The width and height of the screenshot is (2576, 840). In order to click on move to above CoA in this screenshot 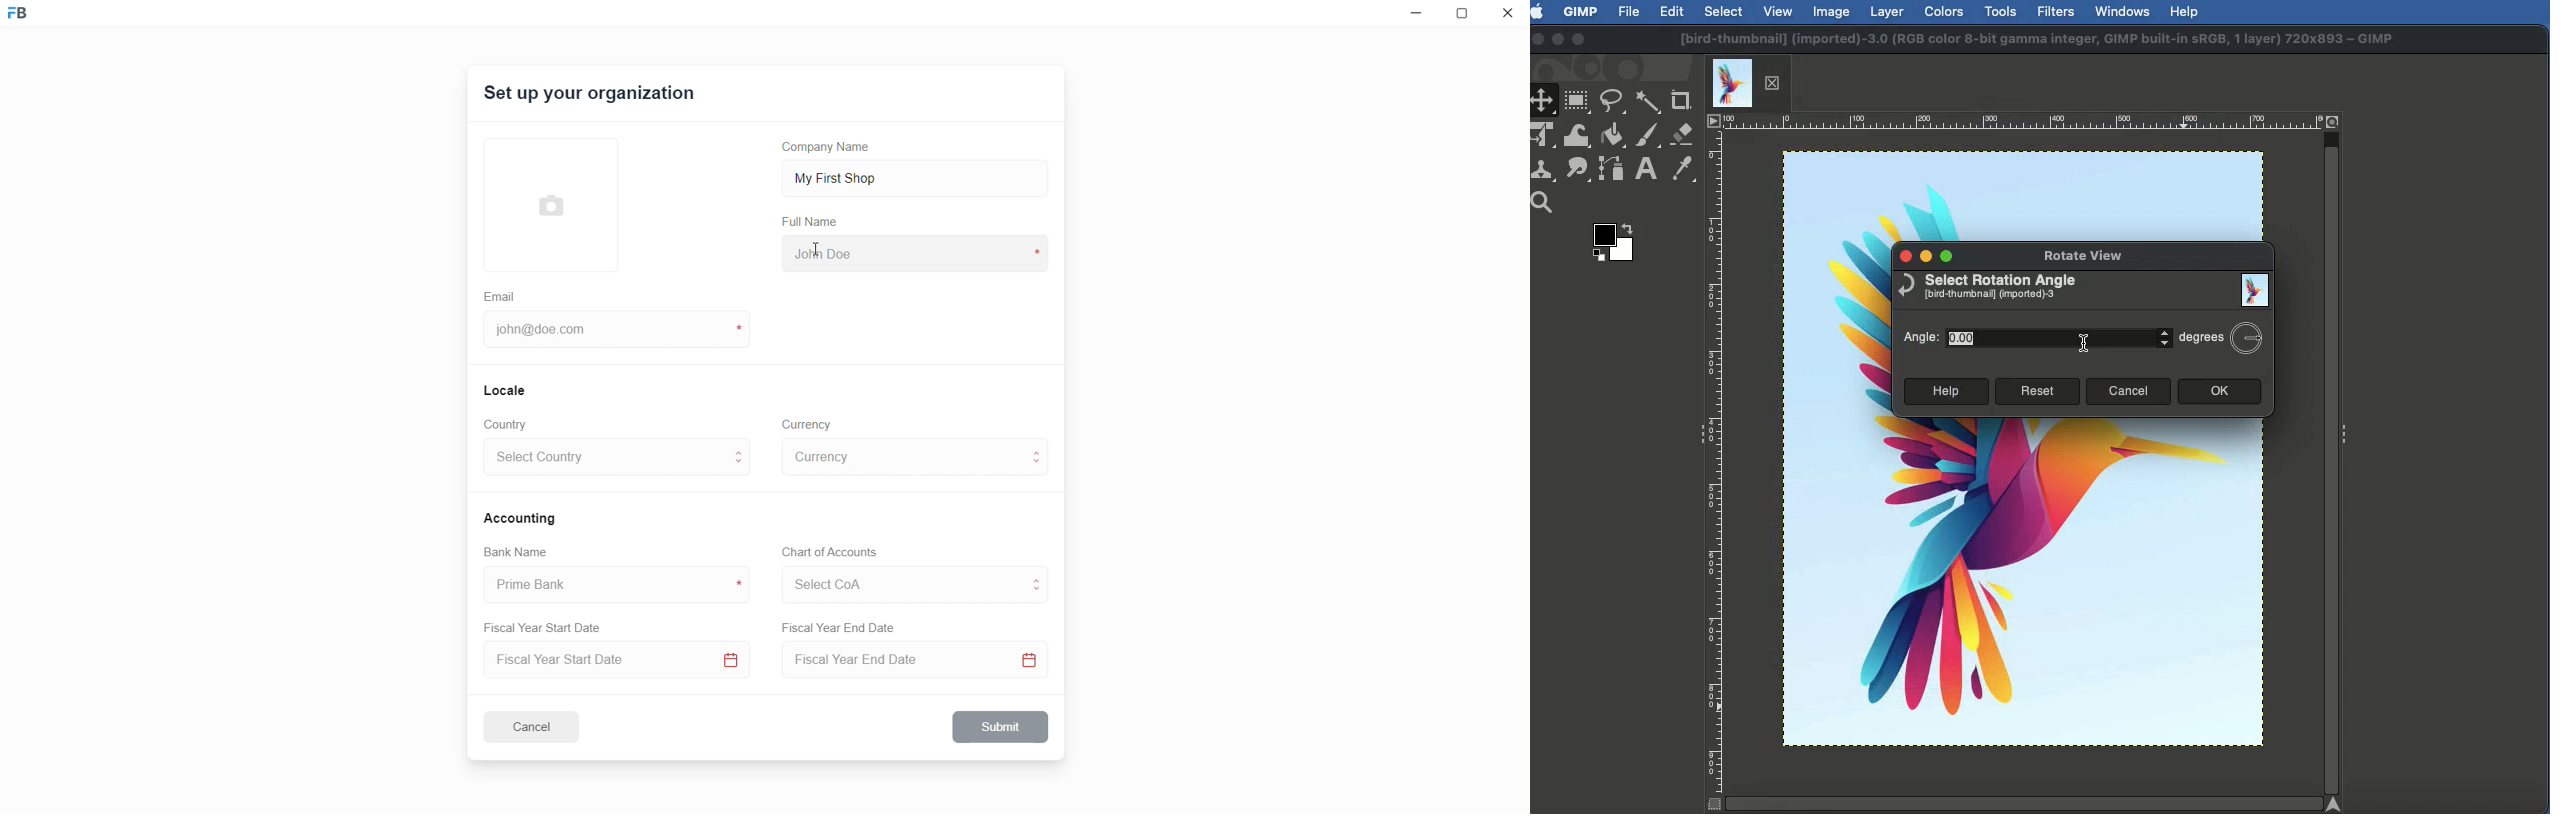, I will do `click(1041, 578)`.